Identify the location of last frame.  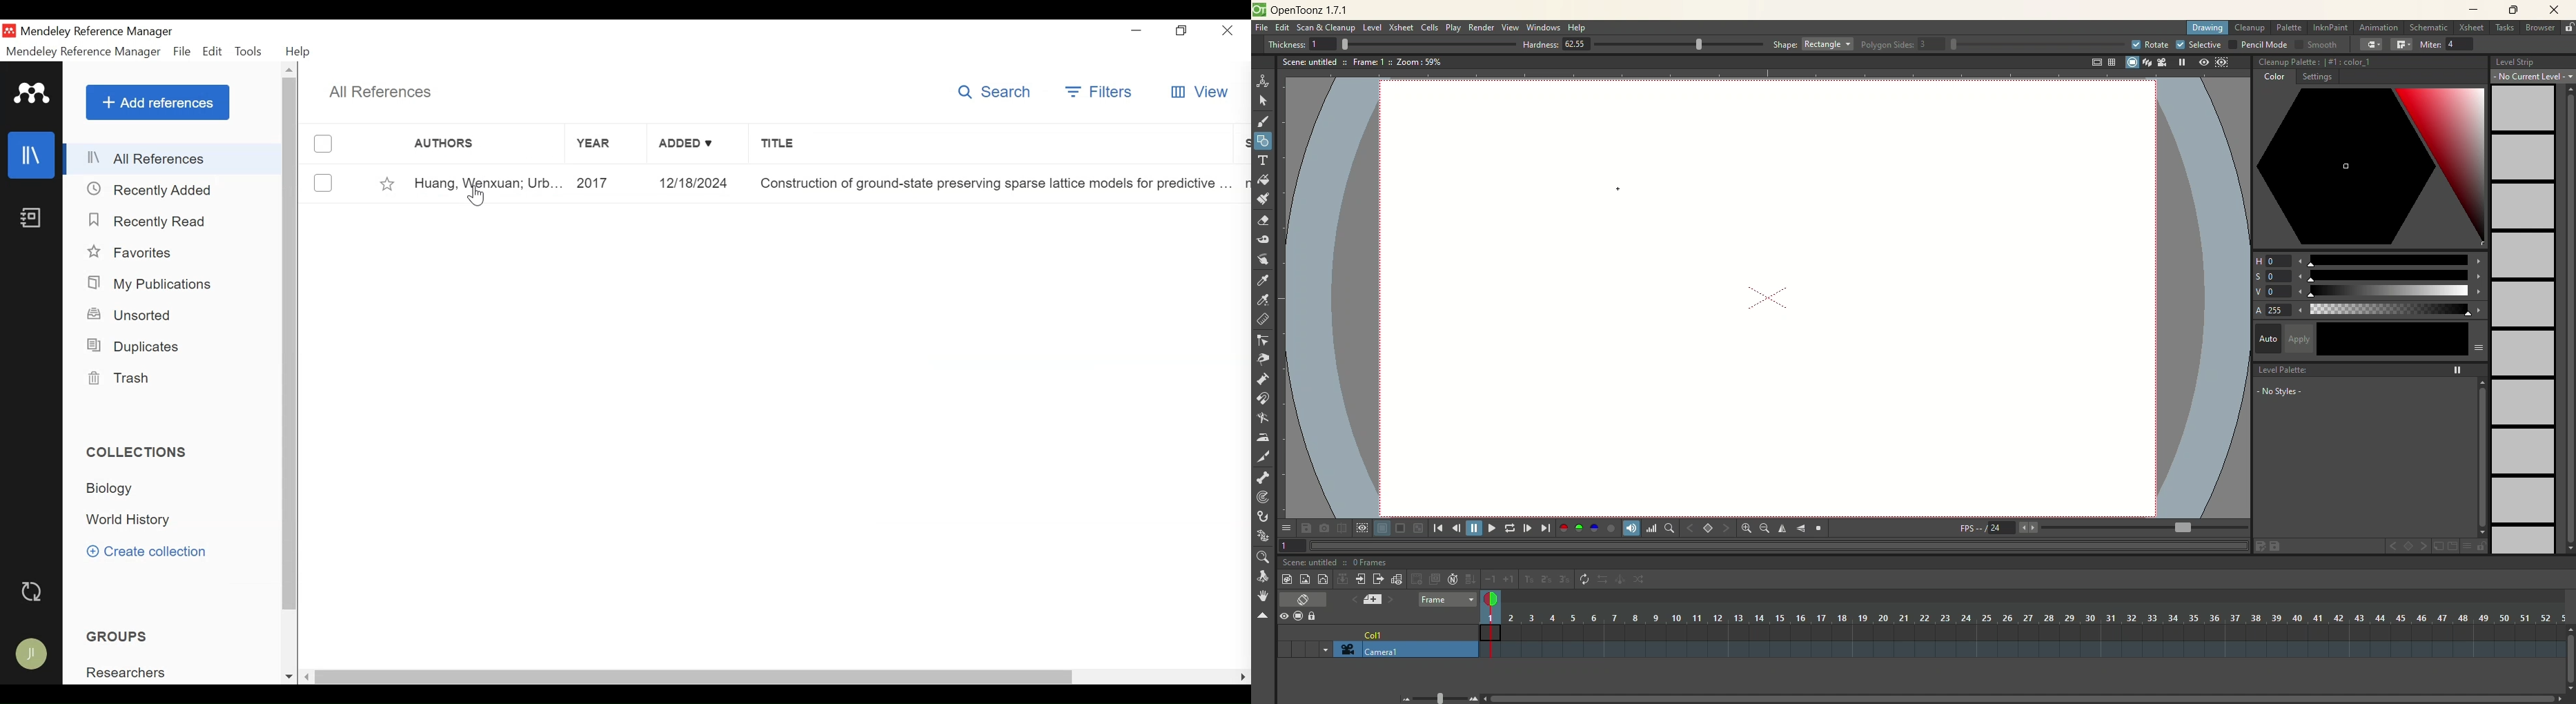
(1547, 528).